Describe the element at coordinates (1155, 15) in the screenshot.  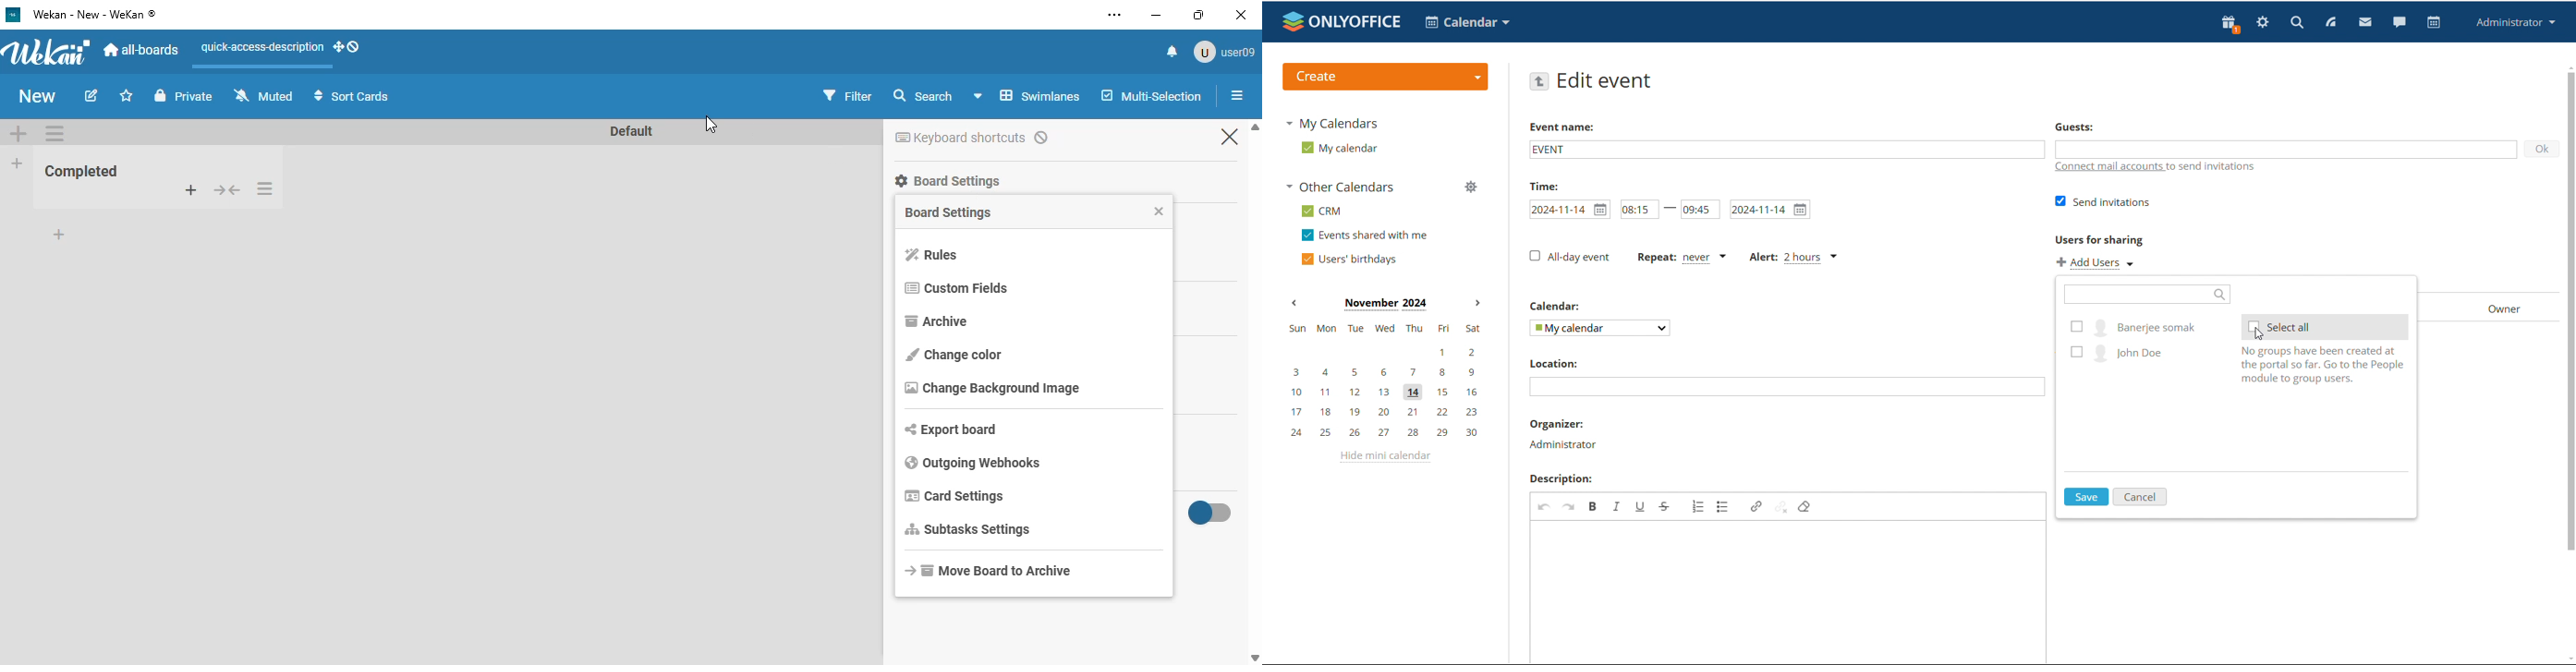
I see `minimize` at that location.